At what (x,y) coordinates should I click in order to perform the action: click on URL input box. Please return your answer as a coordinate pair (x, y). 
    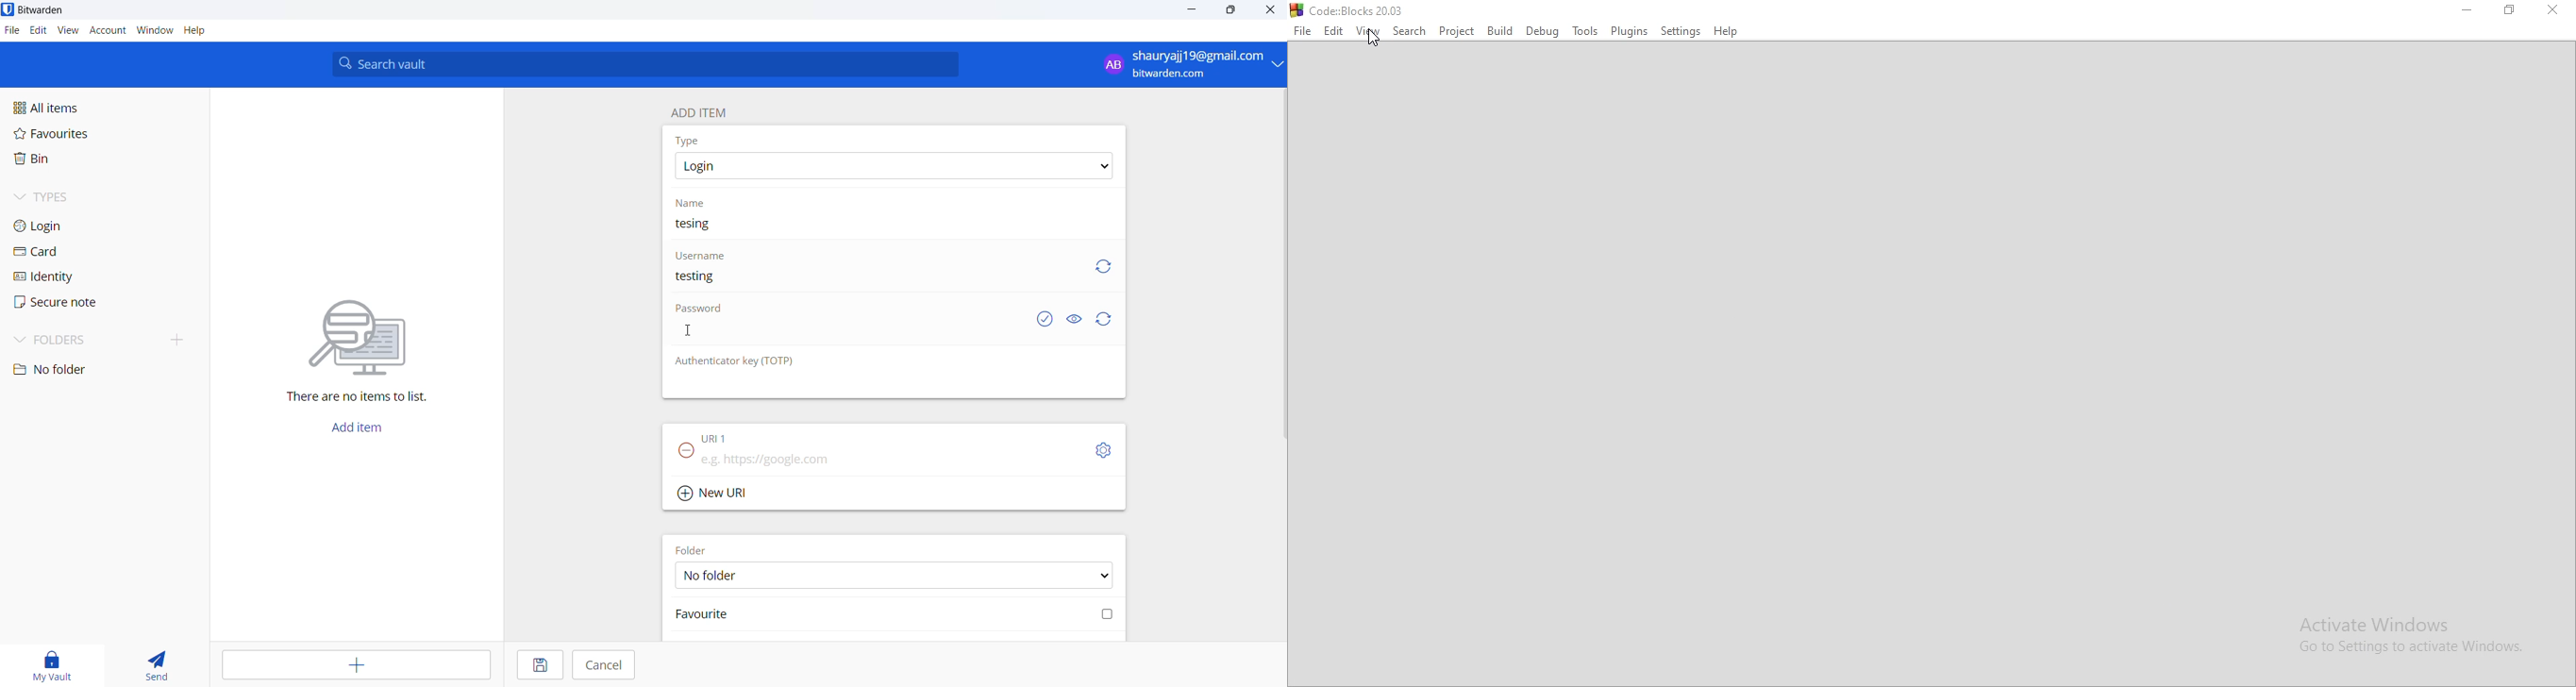
    Looking at the image, I should click on (890, 455).